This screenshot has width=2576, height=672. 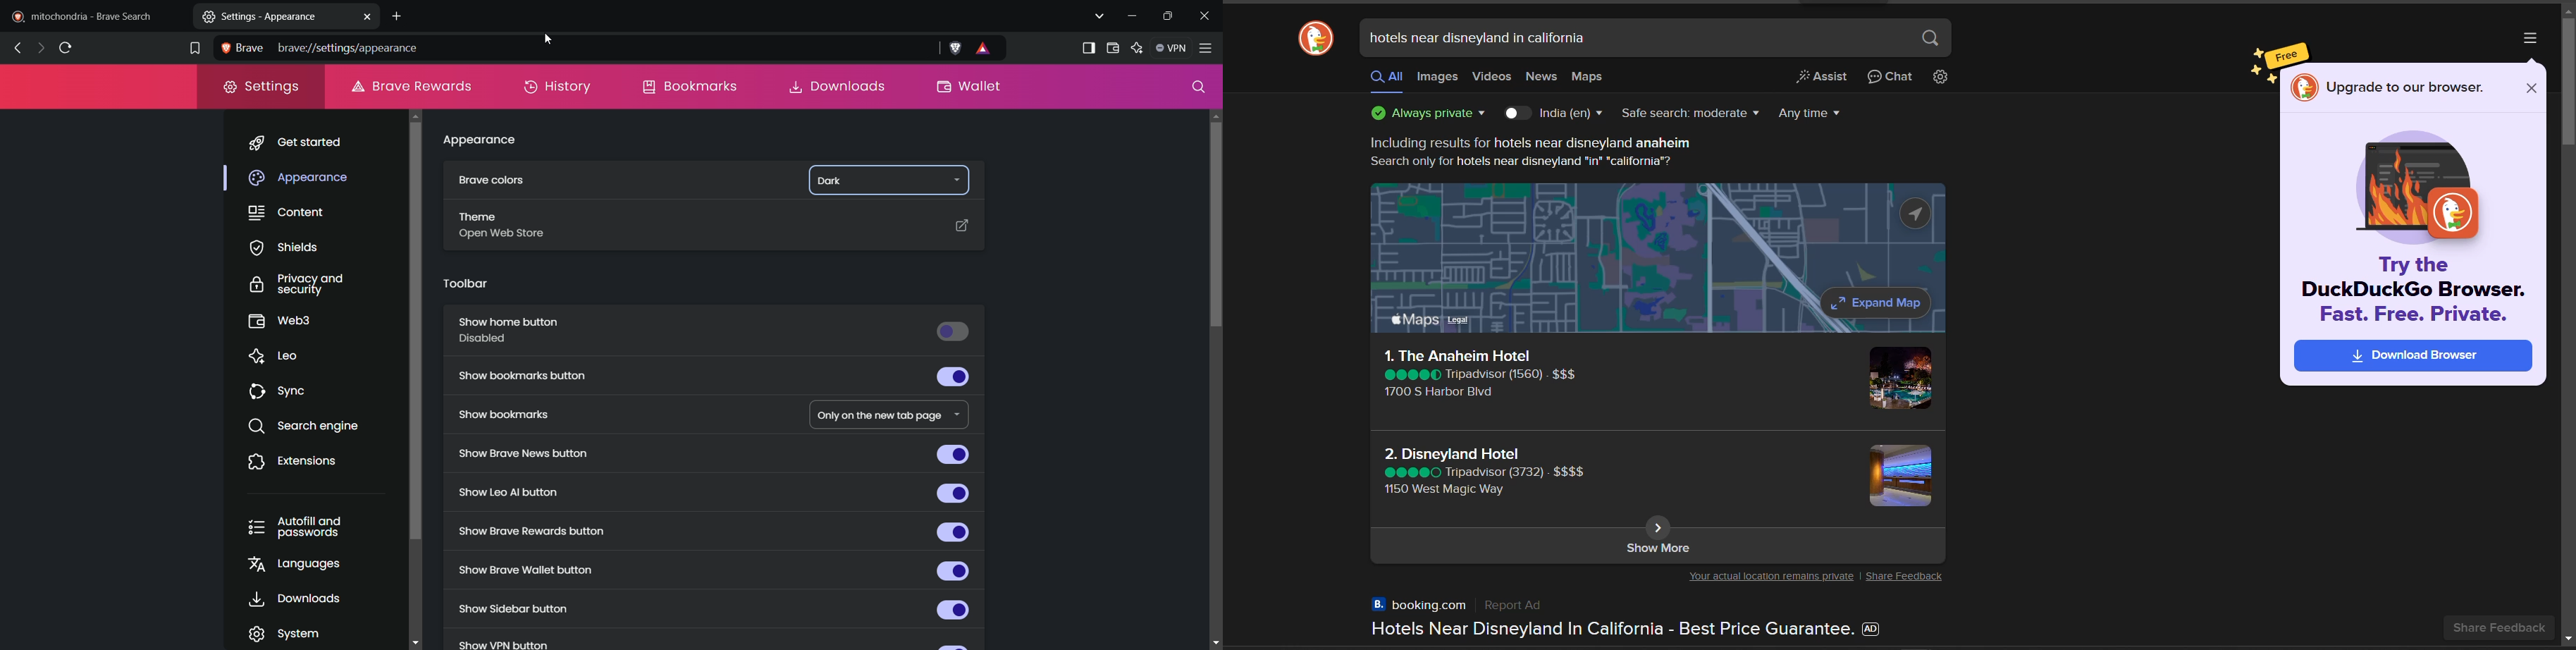 I want to click on close, so click(x=366, y=16).